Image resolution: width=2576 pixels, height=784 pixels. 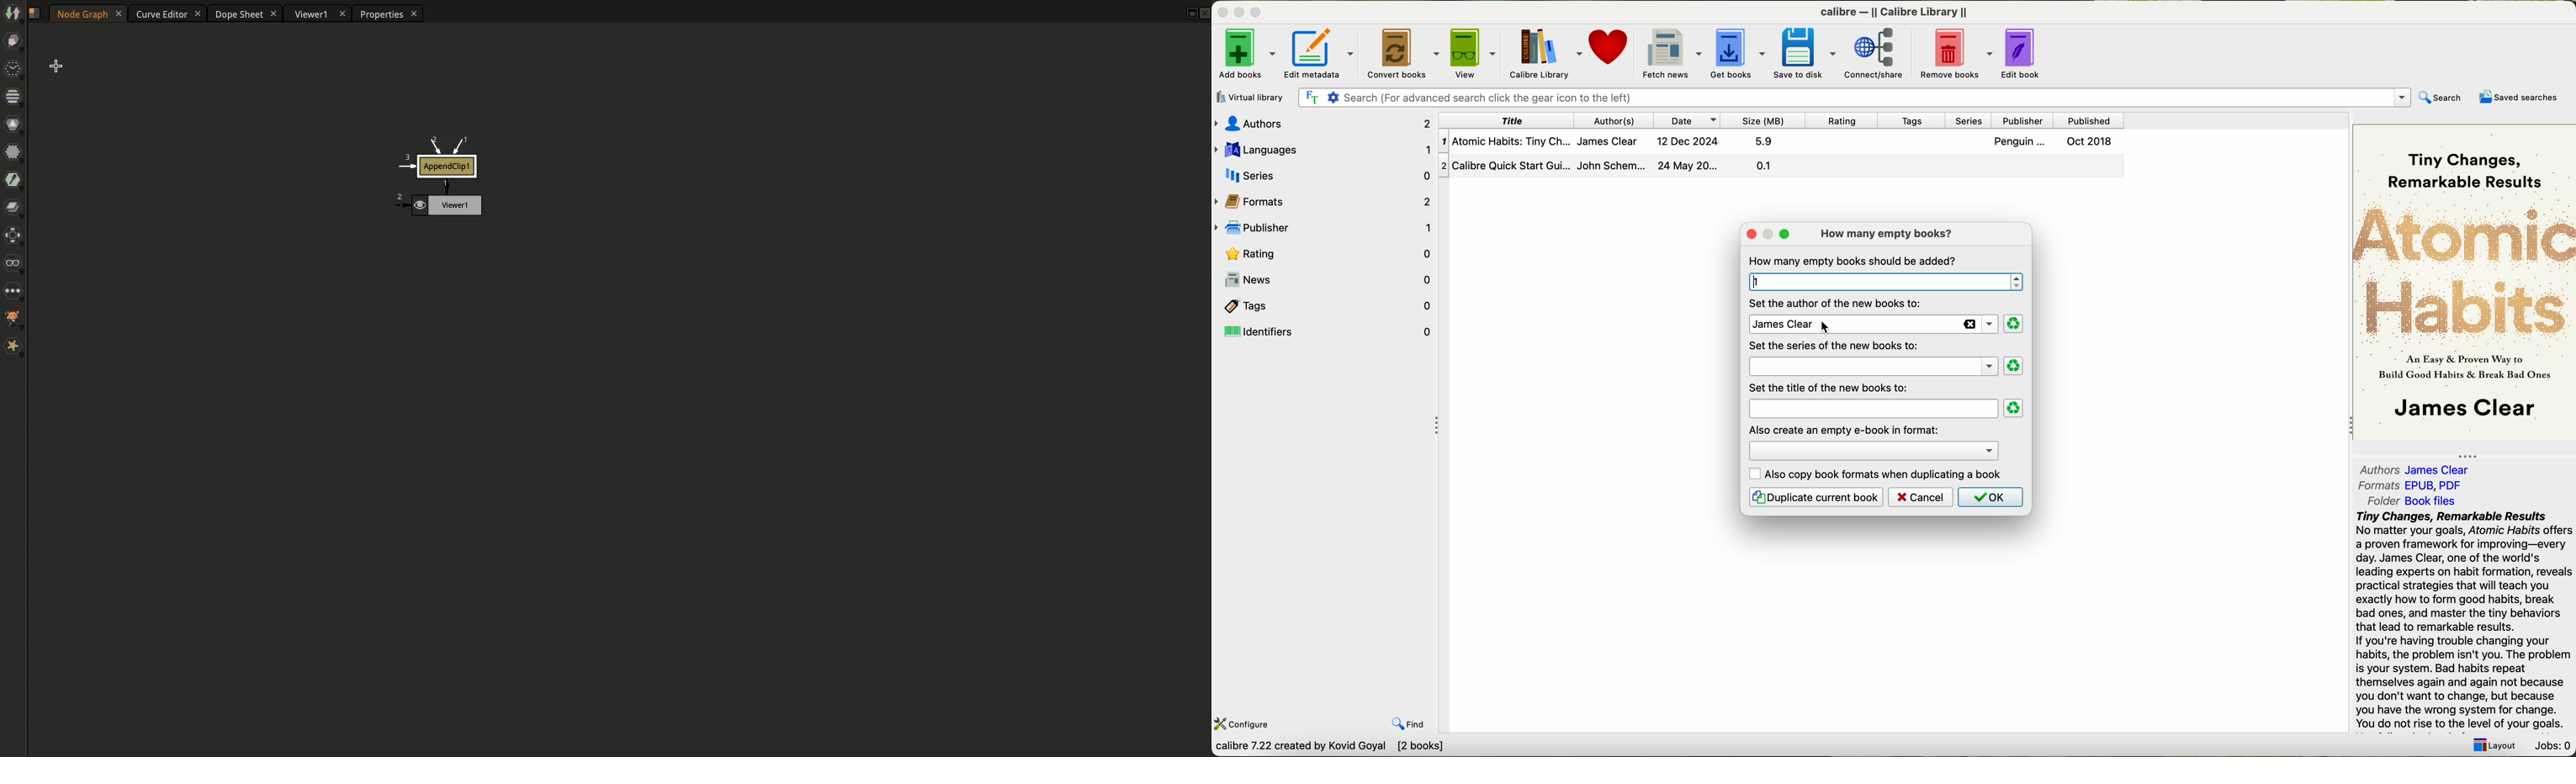 What do you see at coordinates (1324, 148) in the screenshot?
I see `languages` at bounding box center [1324, 148].